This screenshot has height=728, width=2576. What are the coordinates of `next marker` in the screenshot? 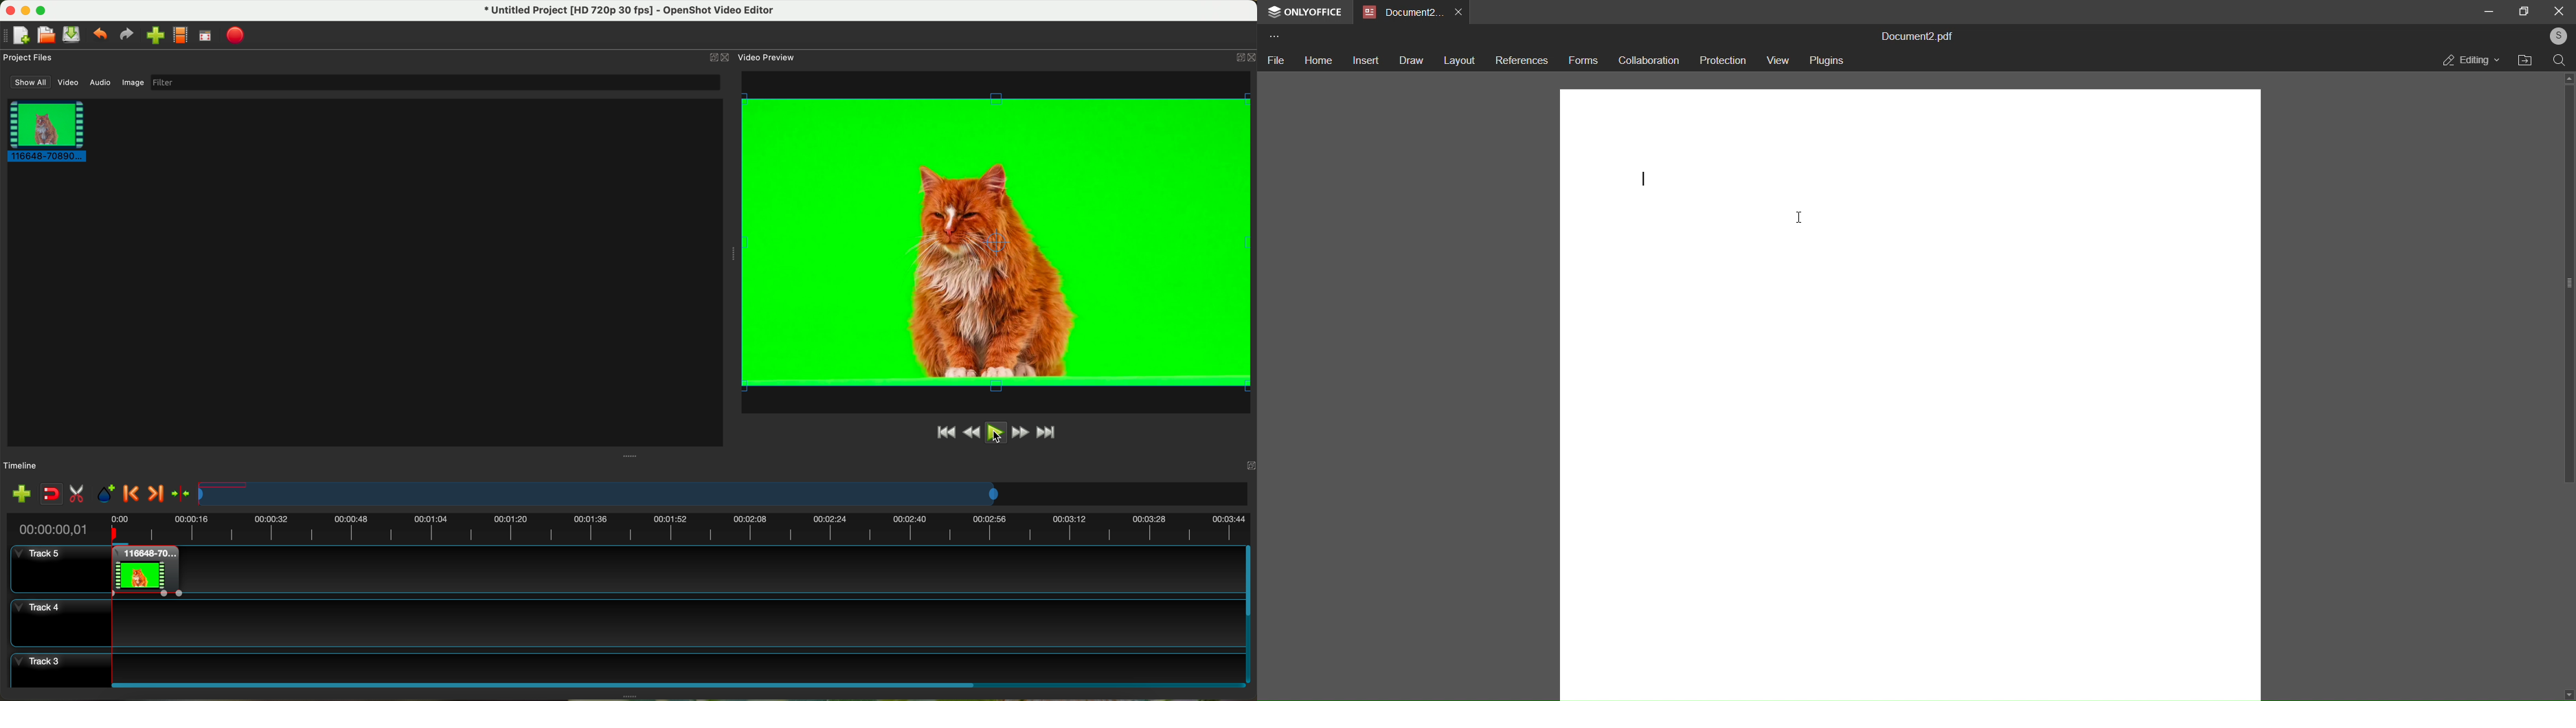 It's located at (158, 495).